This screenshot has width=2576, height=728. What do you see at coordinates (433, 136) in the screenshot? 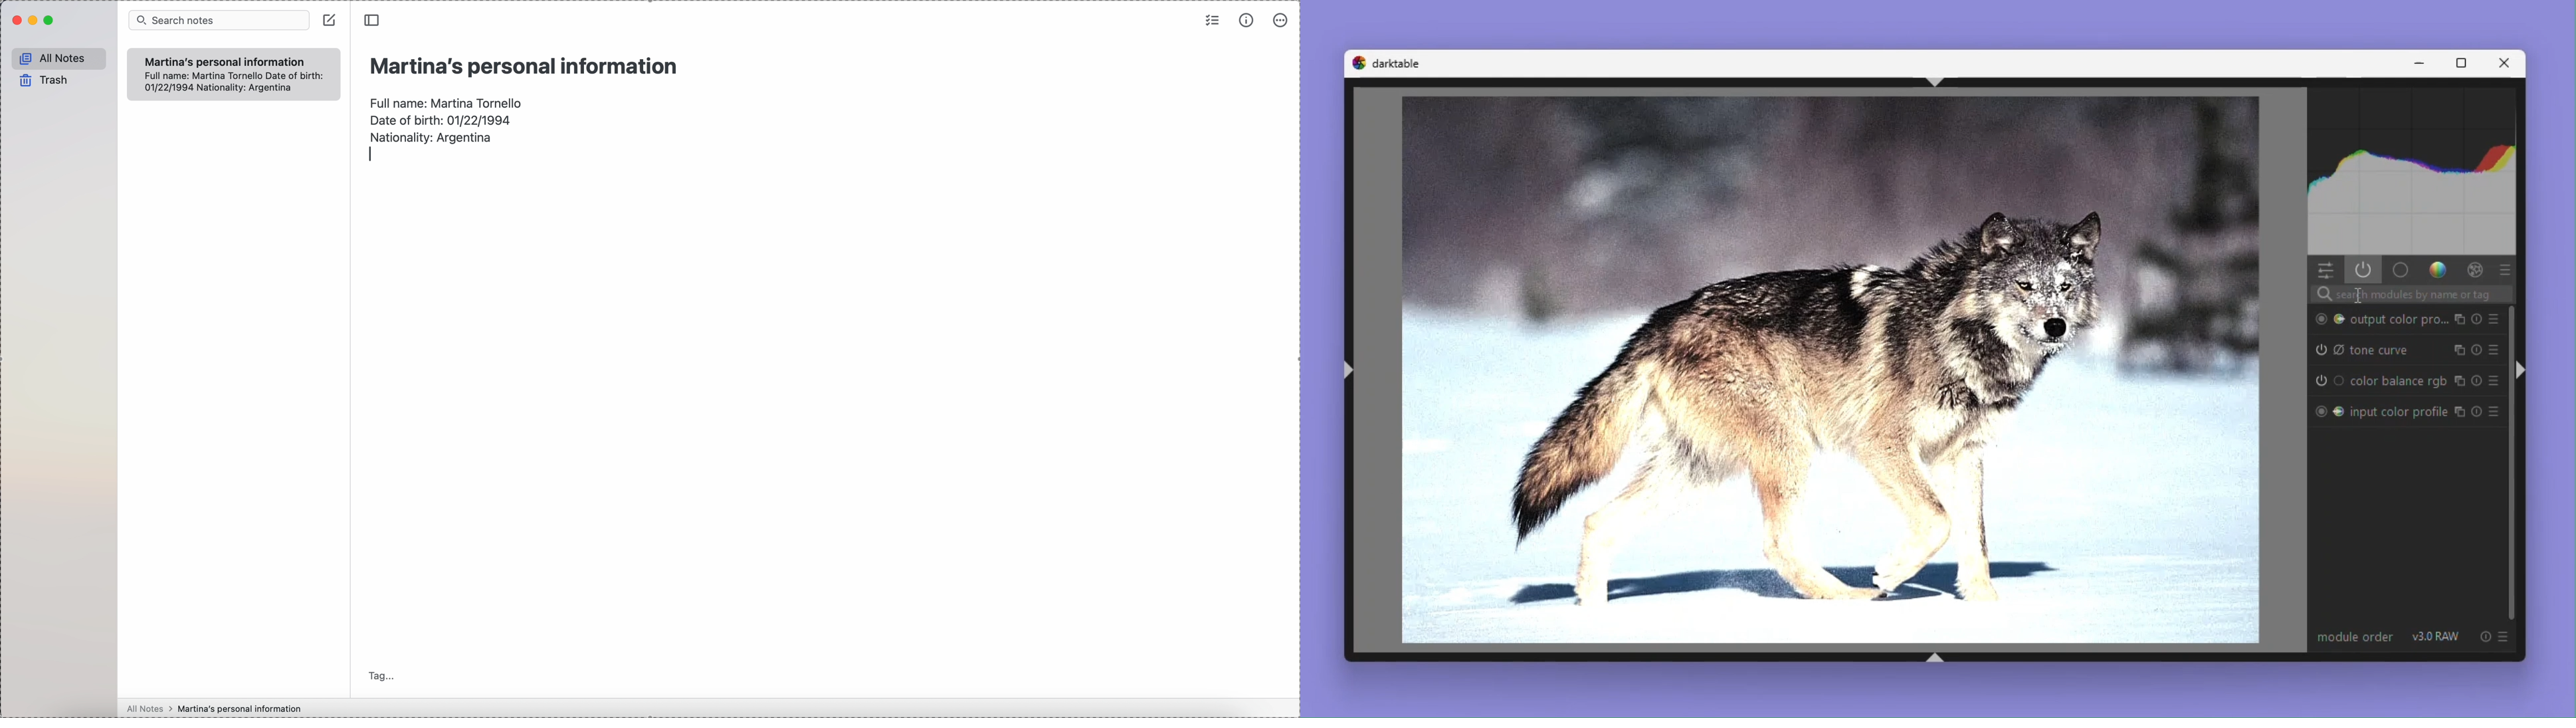
I see `Nationality` at bounding box center [433, 136].